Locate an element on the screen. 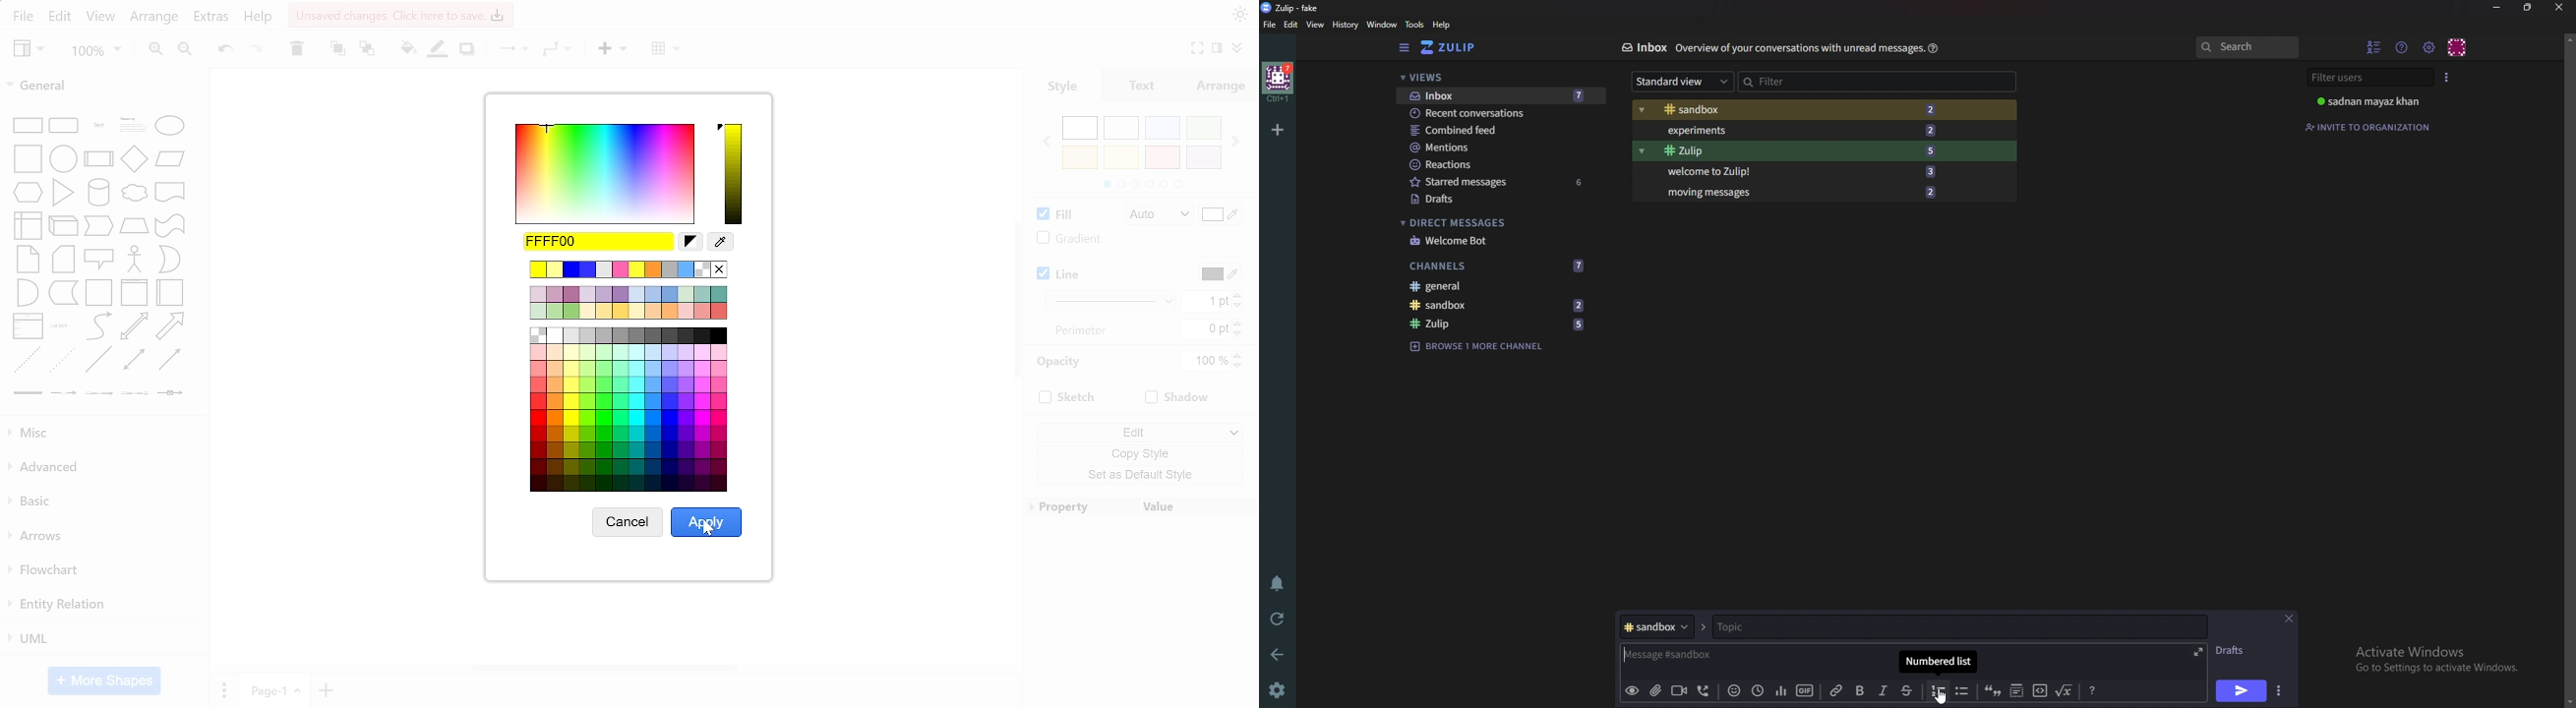 The image size is (2576, 728). Send options is located at coordinates (2278, 692).